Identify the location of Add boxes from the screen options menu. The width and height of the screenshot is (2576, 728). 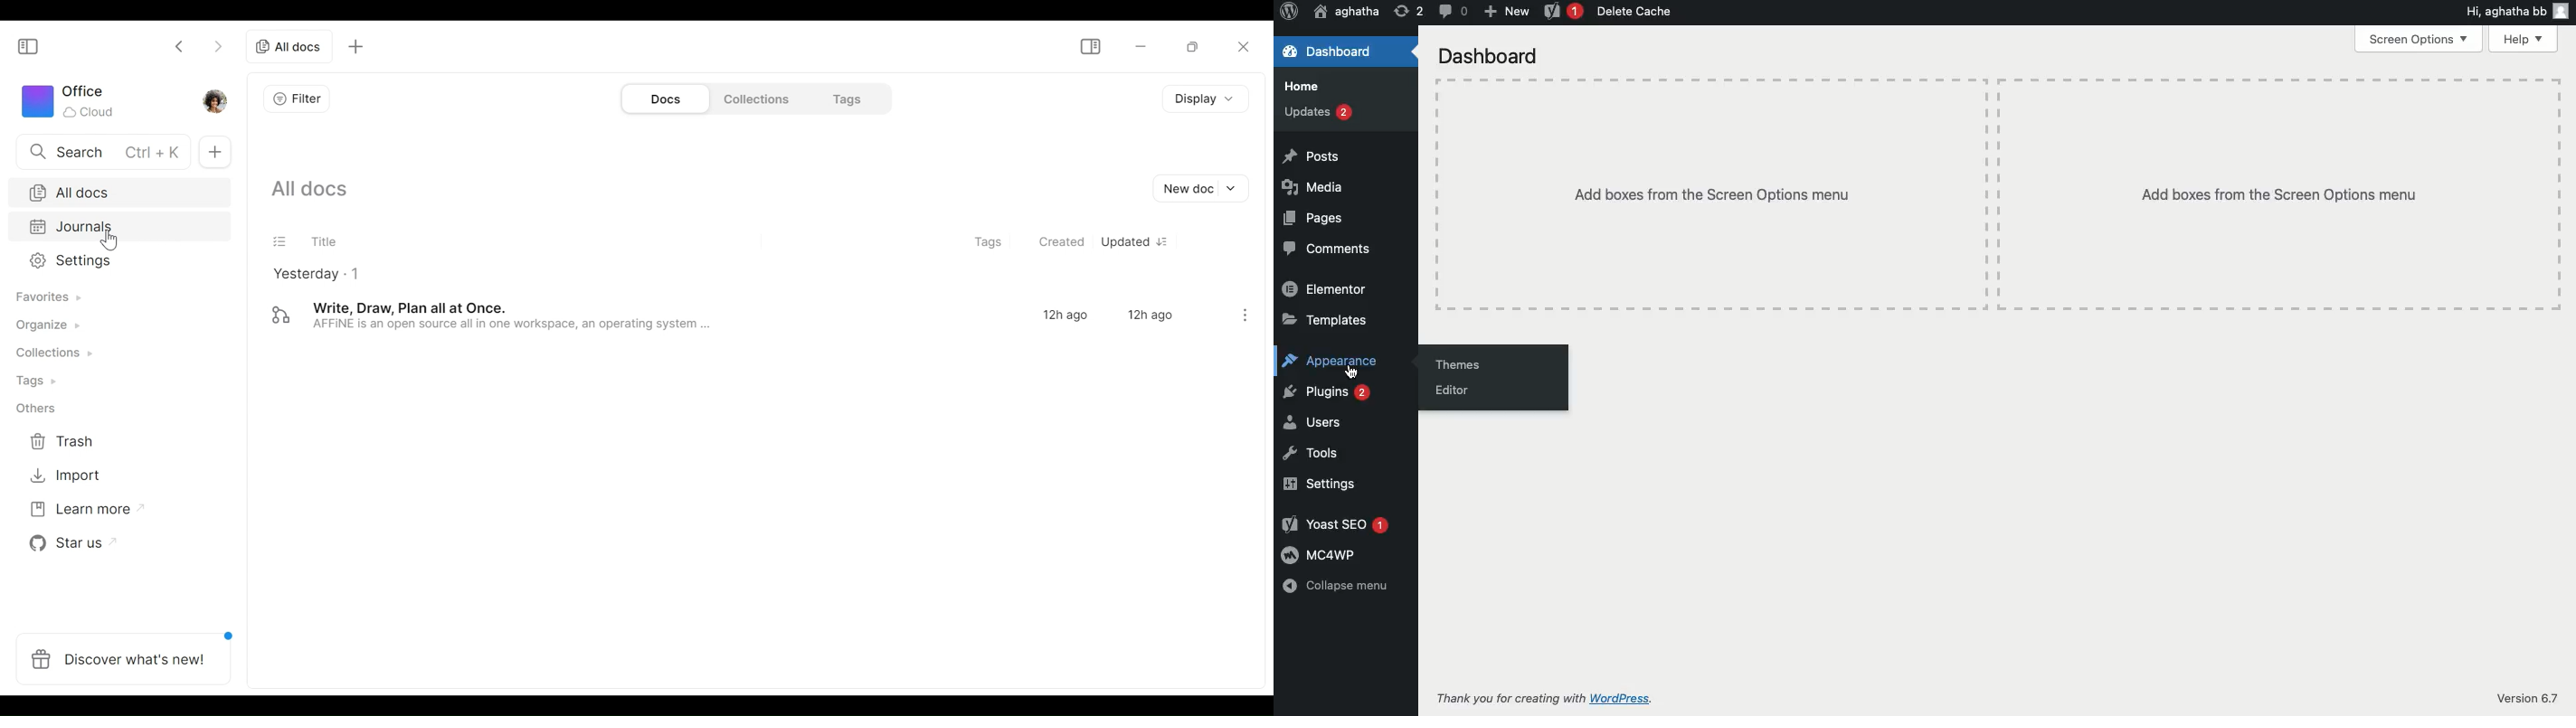
(2280, 195).